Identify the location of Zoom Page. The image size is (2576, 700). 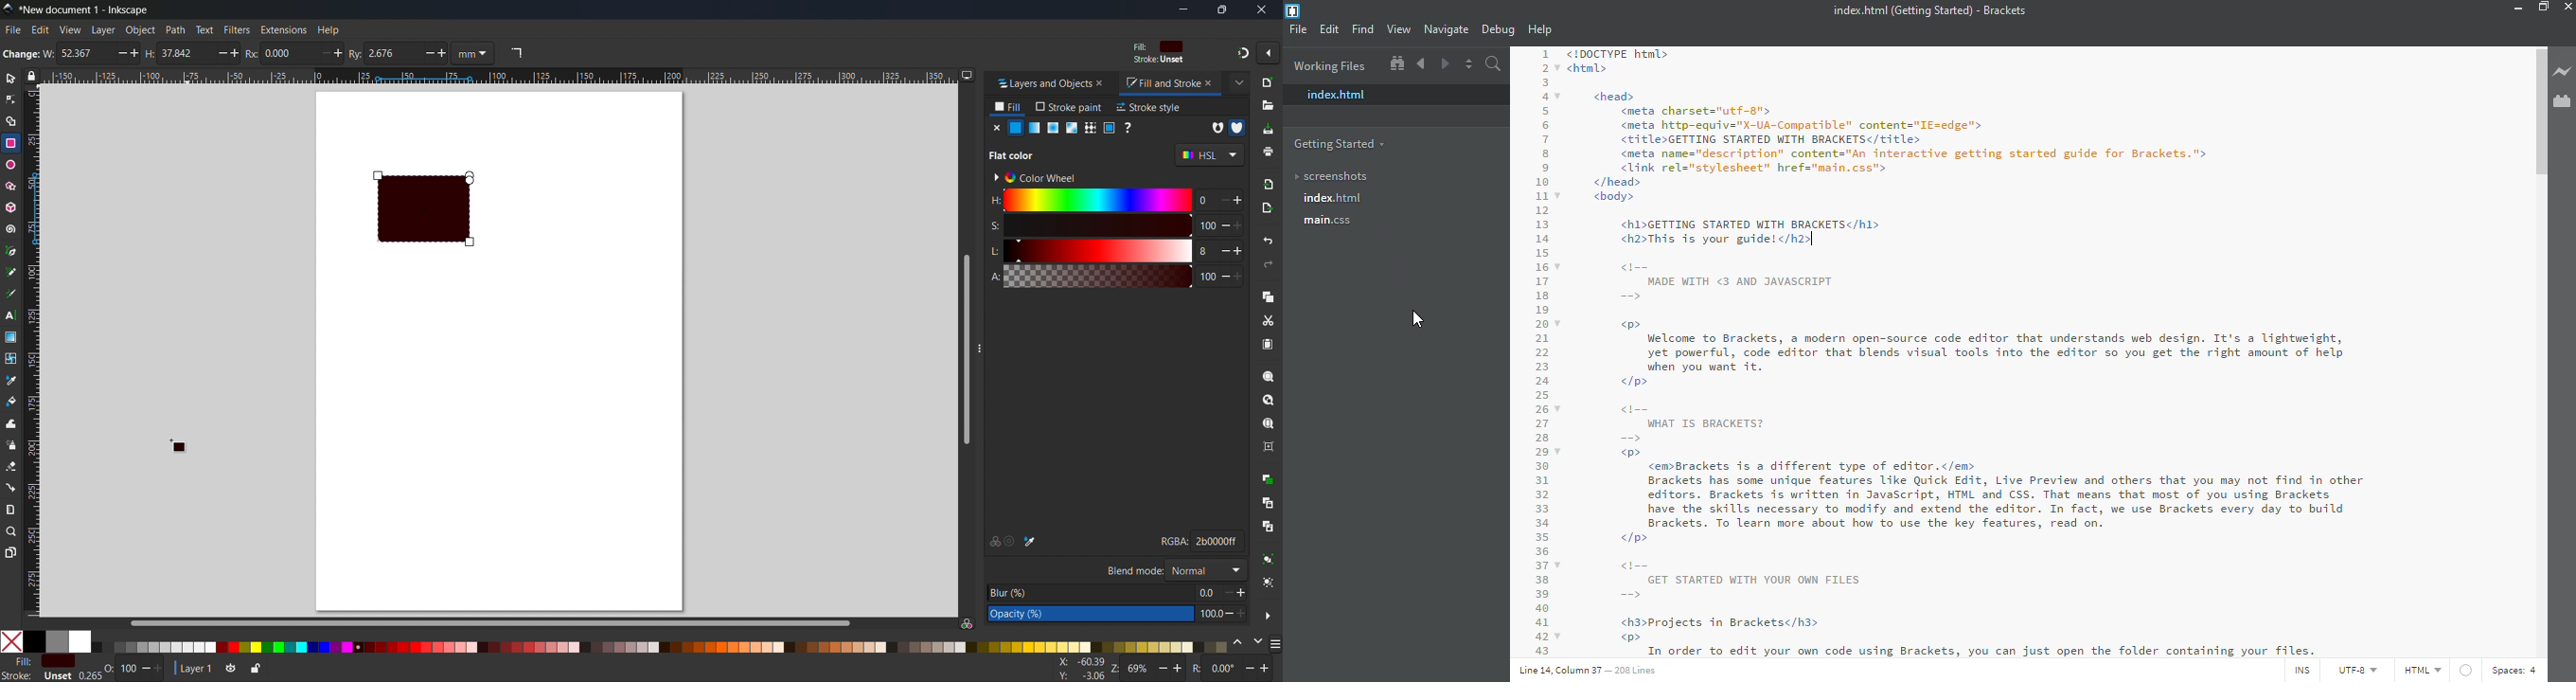
(1268, 423).